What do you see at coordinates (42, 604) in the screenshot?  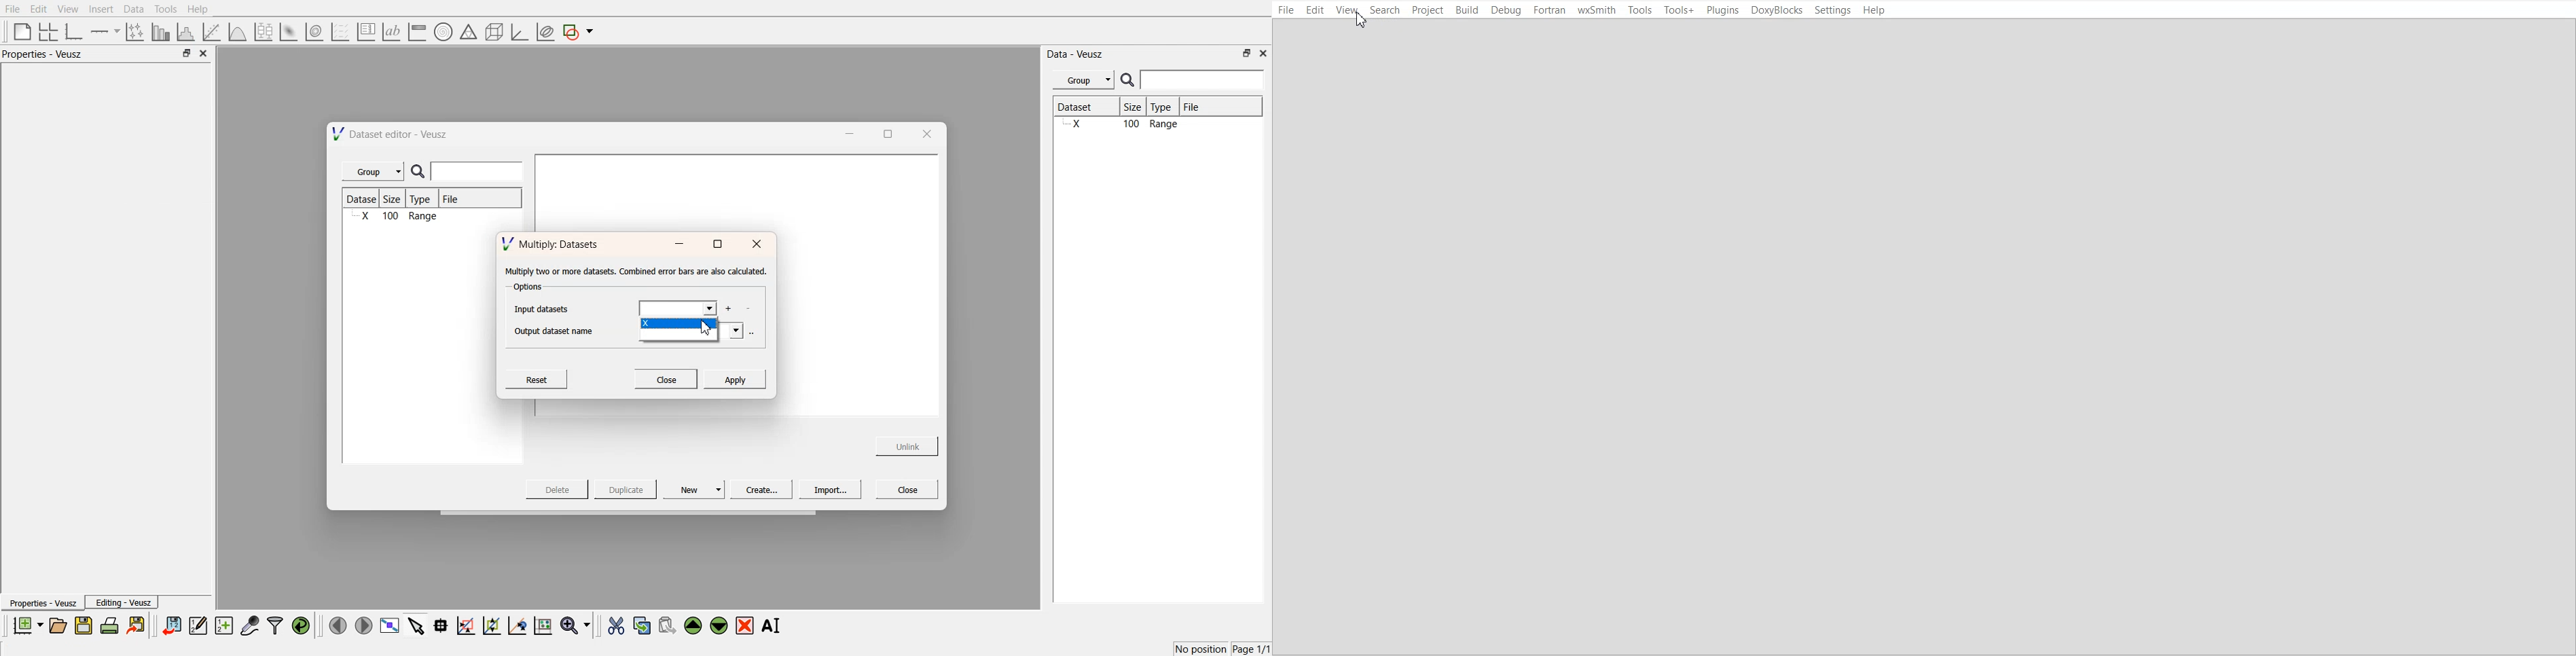 I see `Properties - Veusz` at bounding box center [42, 604].